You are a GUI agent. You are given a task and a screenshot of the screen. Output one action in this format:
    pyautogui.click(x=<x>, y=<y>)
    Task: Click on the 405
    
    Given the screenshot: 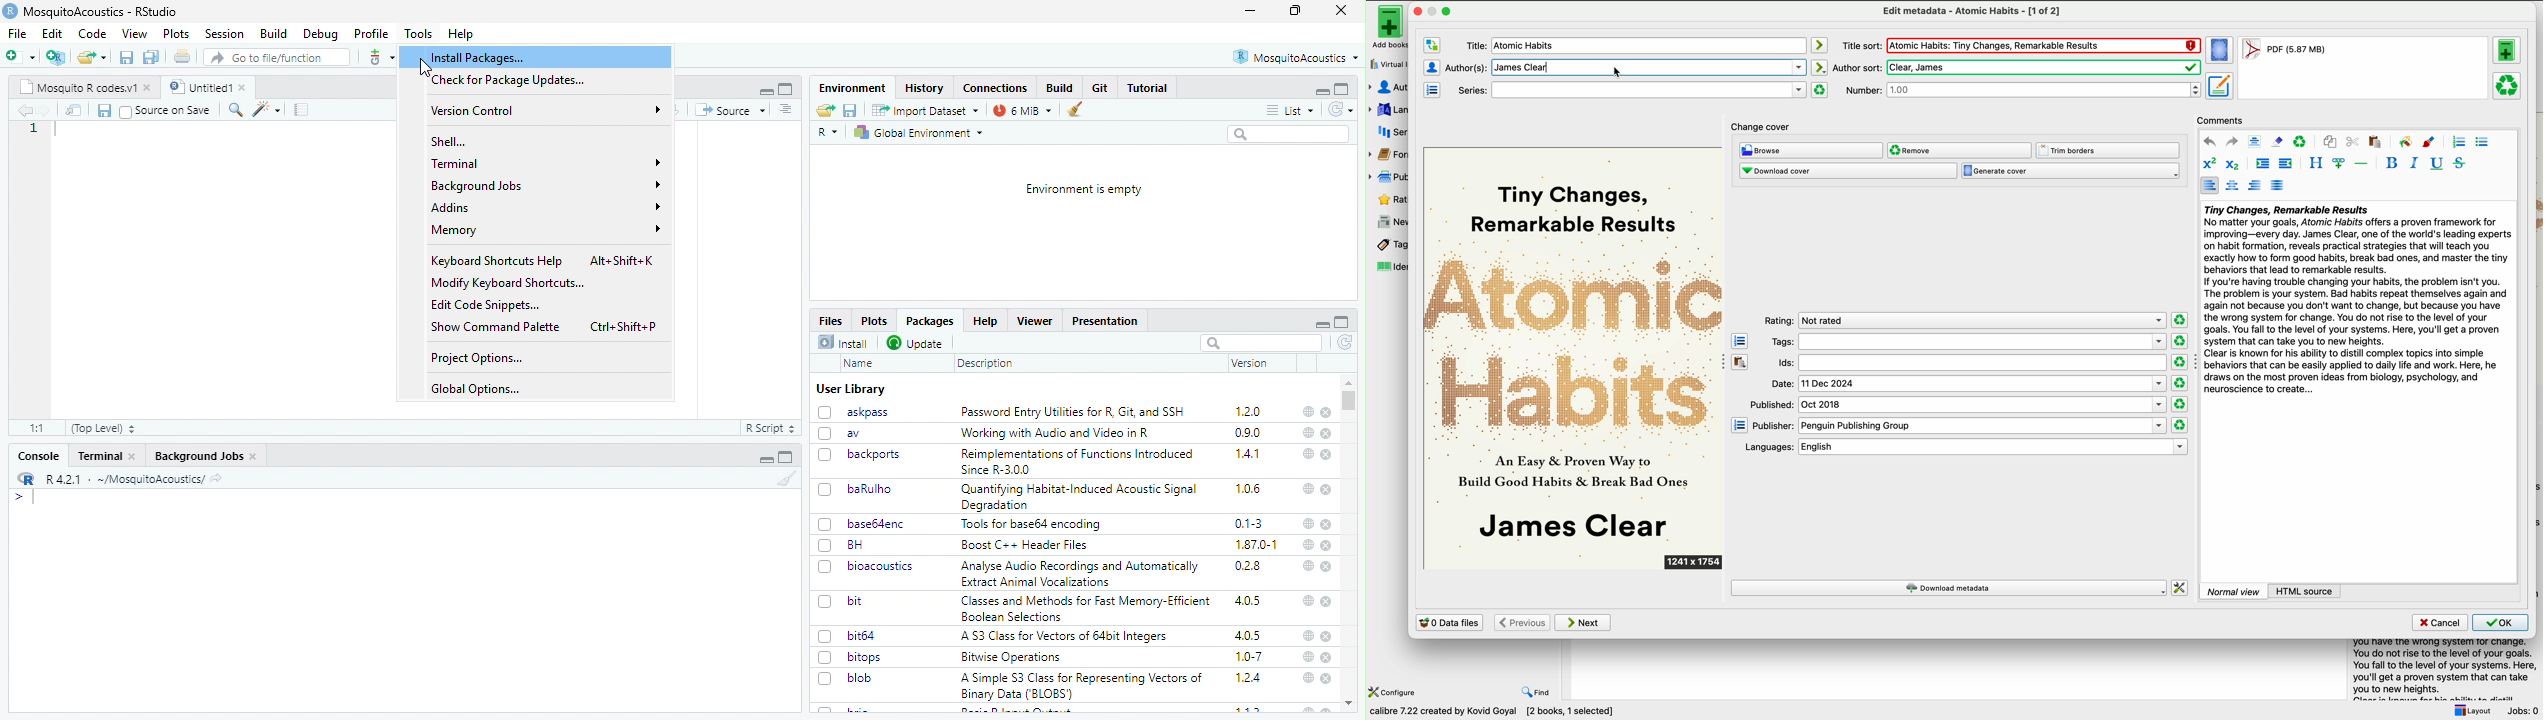 What is the action you would take?
    pyautogui.click(x=1249, y=601)
    